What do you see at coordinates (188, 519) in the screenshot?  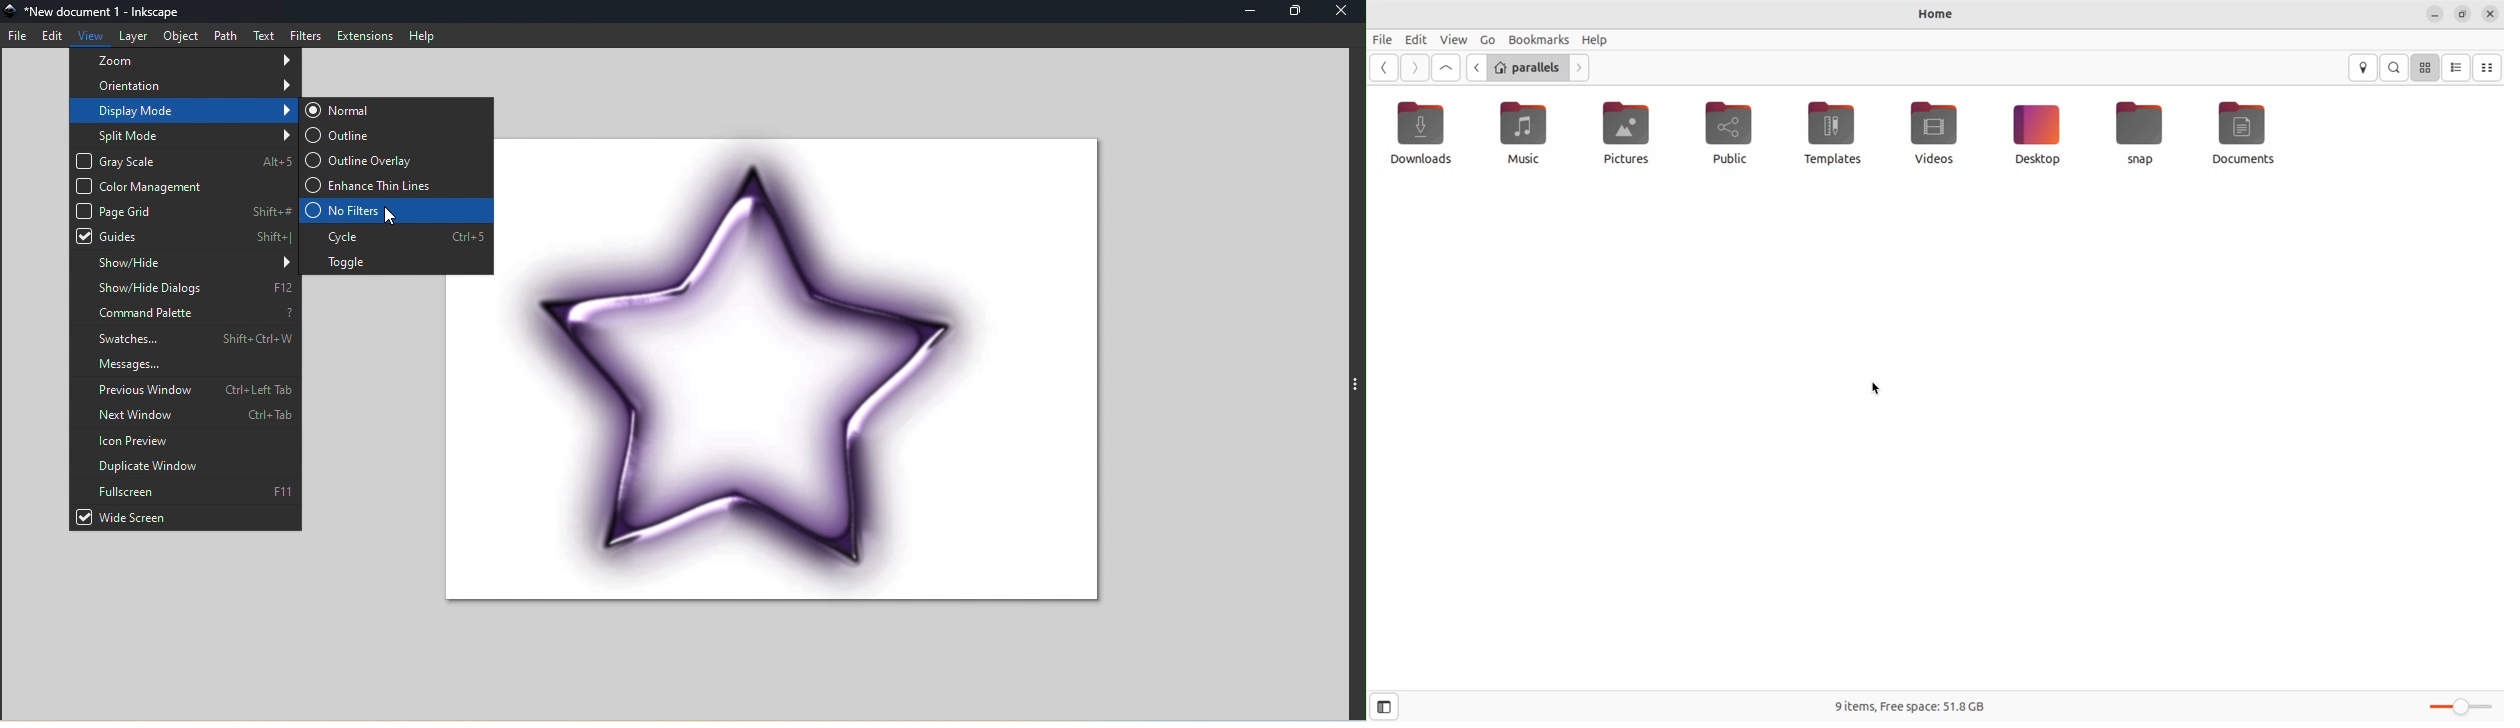 I see `Wide screen` at bounding box center [188, 519].